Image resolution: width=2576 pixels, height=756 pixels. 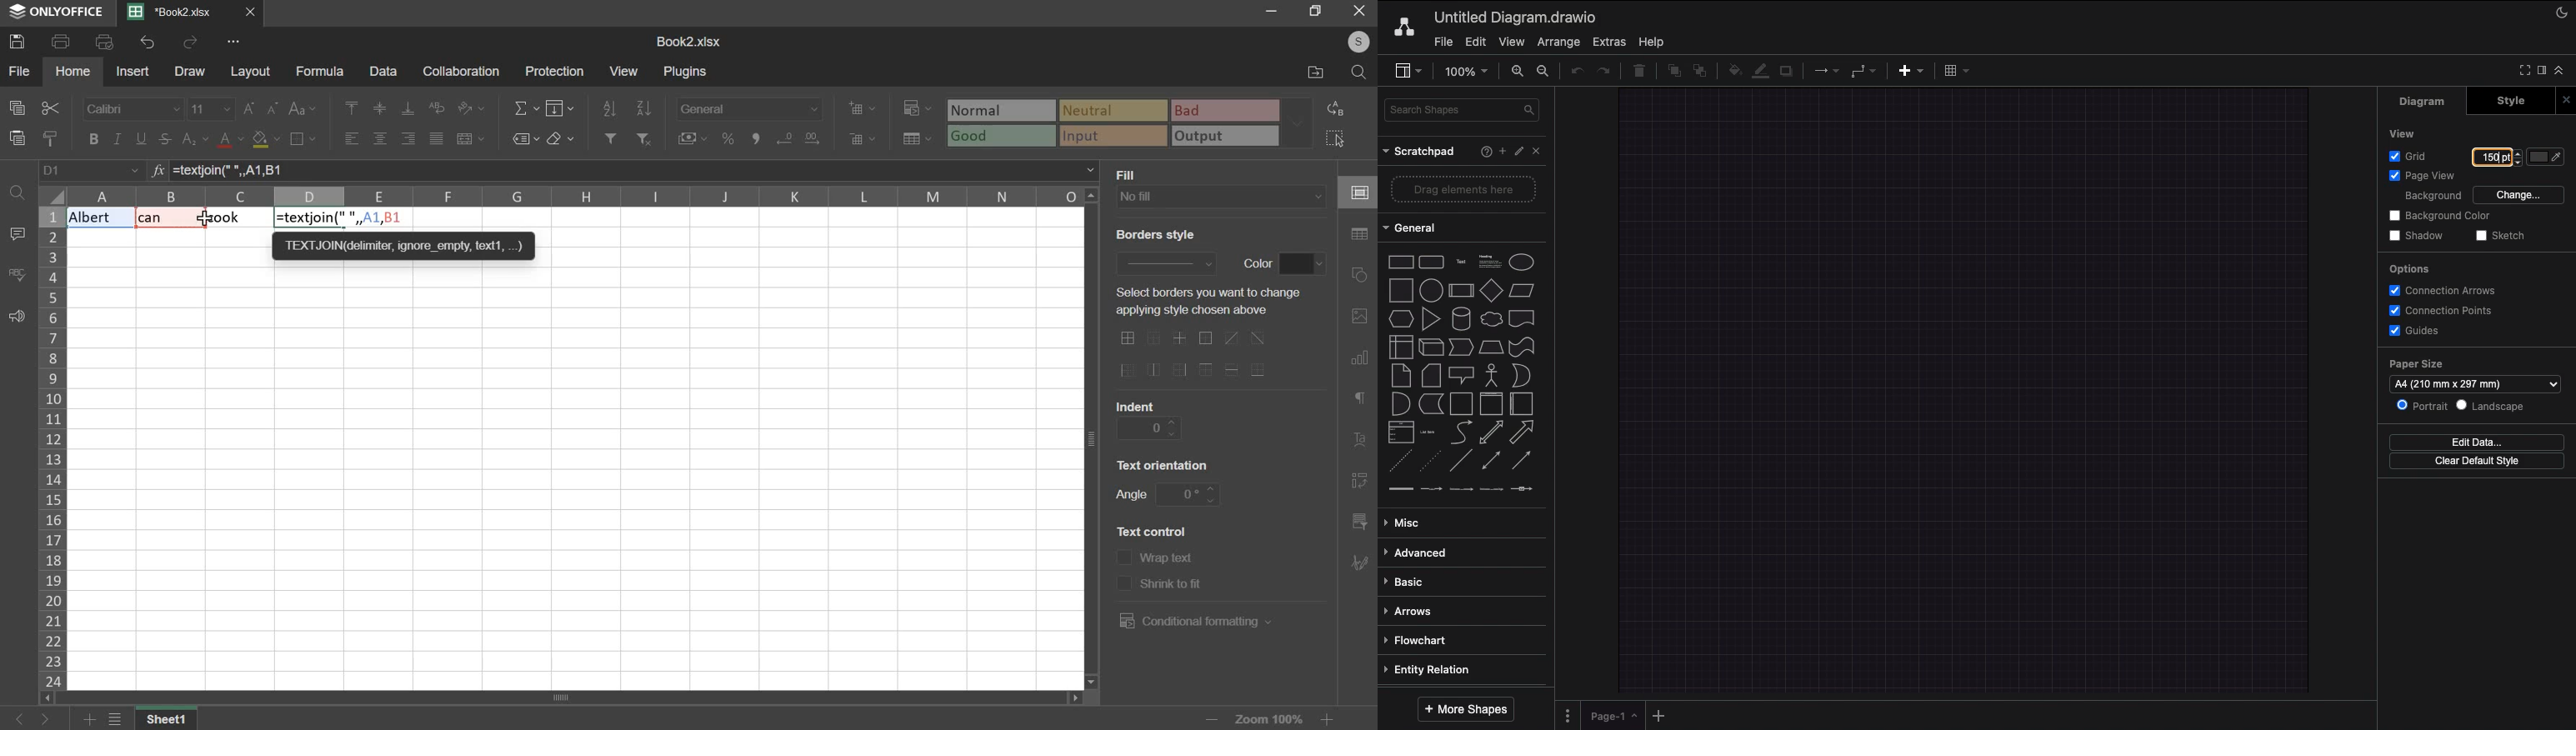 I want to click on formula, so click(x=156, y=172).